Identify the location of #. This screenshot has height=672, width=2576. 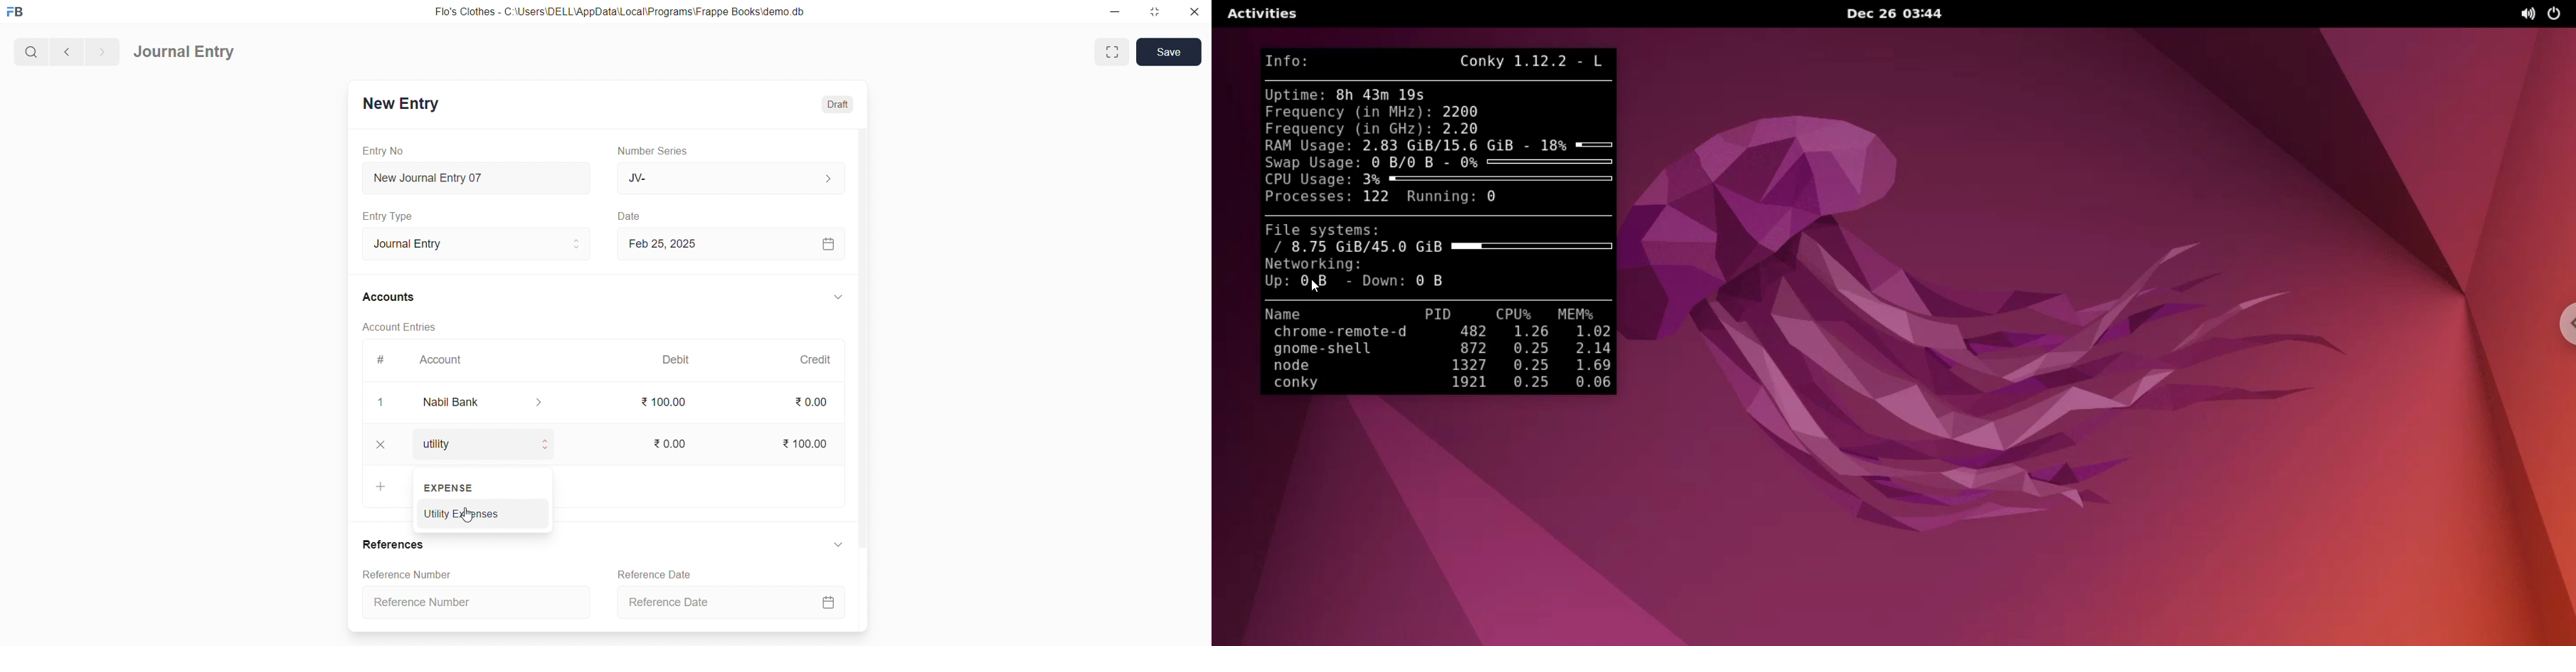
(379, 360).